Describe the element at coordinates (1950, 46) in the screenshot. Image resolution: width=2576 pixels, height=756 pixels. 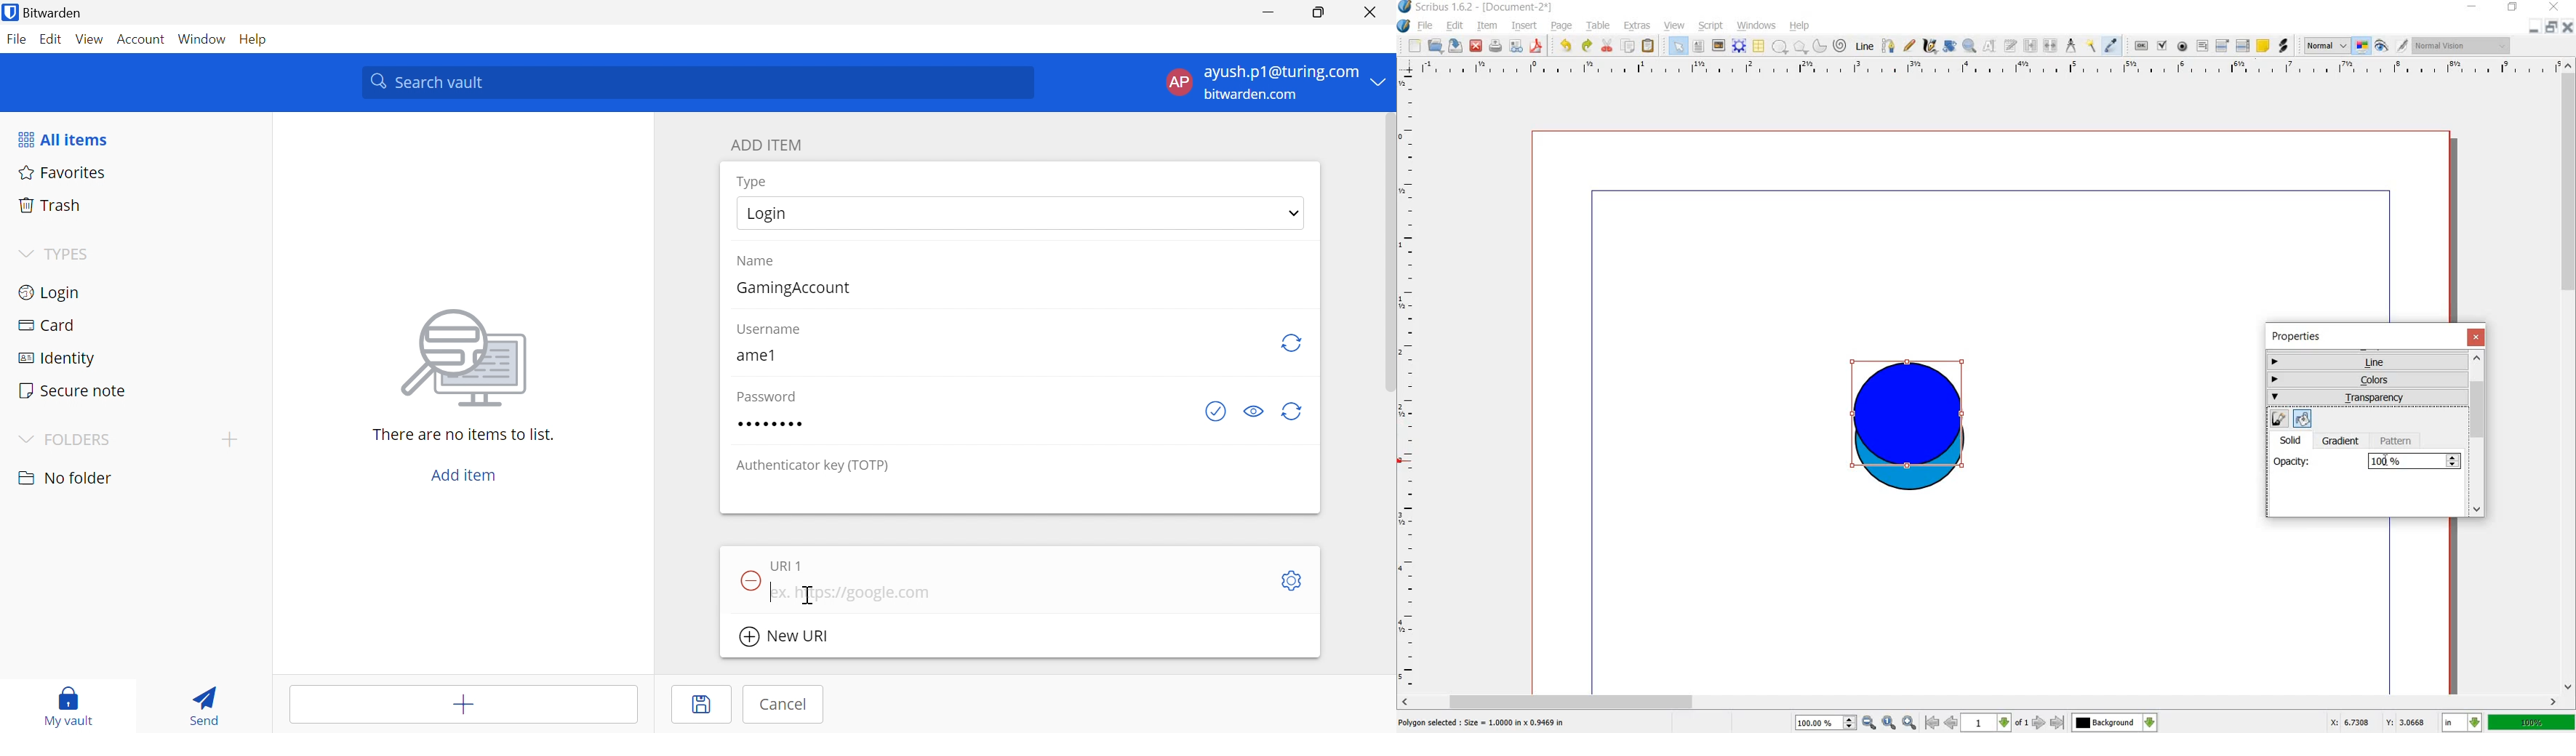
I see `rotate item` at that location.